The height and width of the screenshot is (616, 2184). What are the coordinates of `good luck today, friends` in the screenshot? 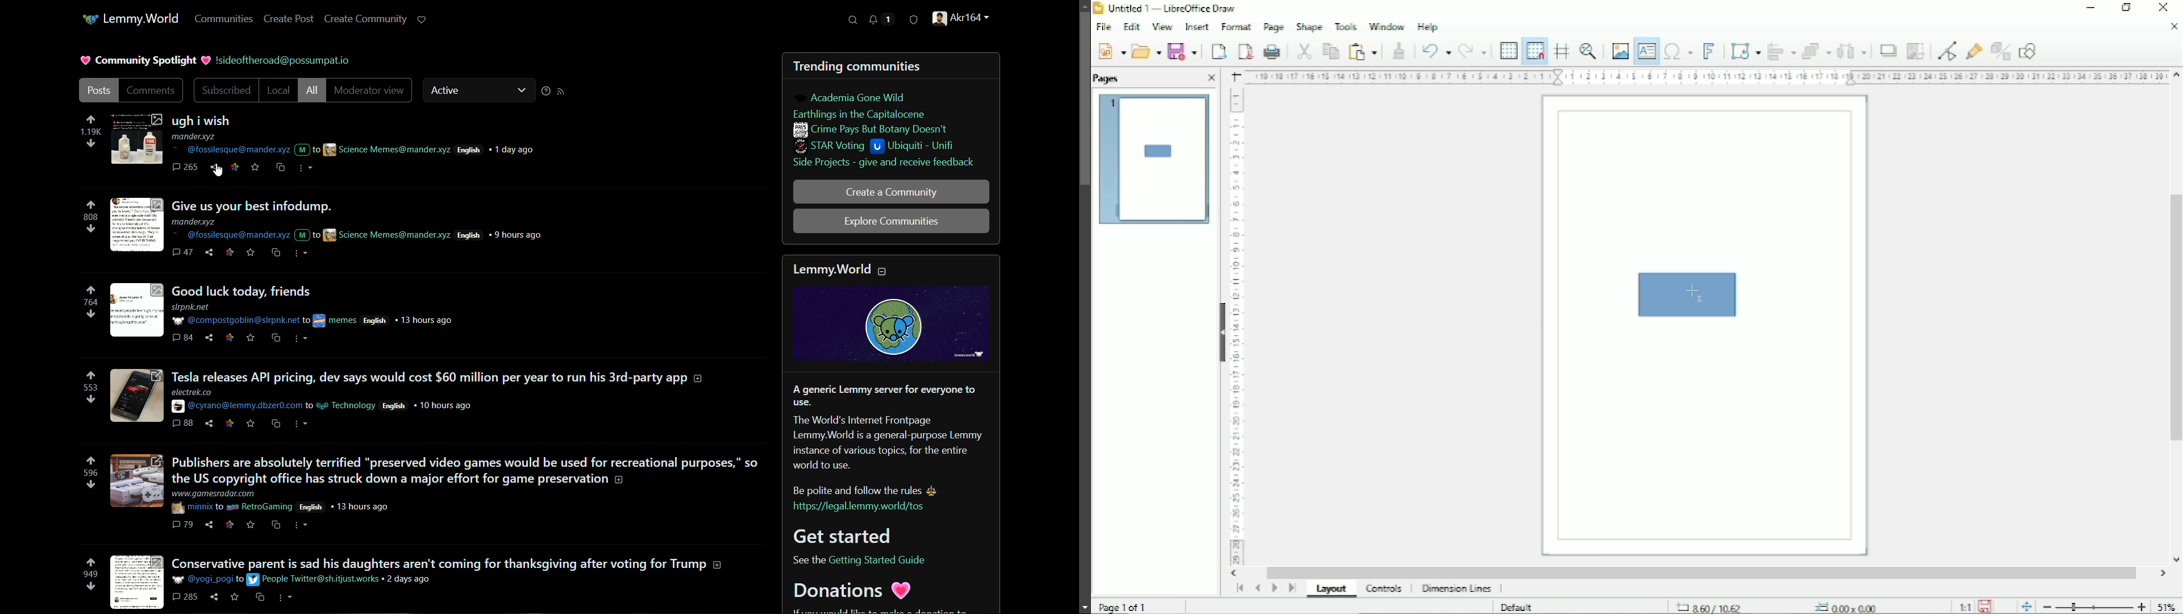 It's located at (245, 291).